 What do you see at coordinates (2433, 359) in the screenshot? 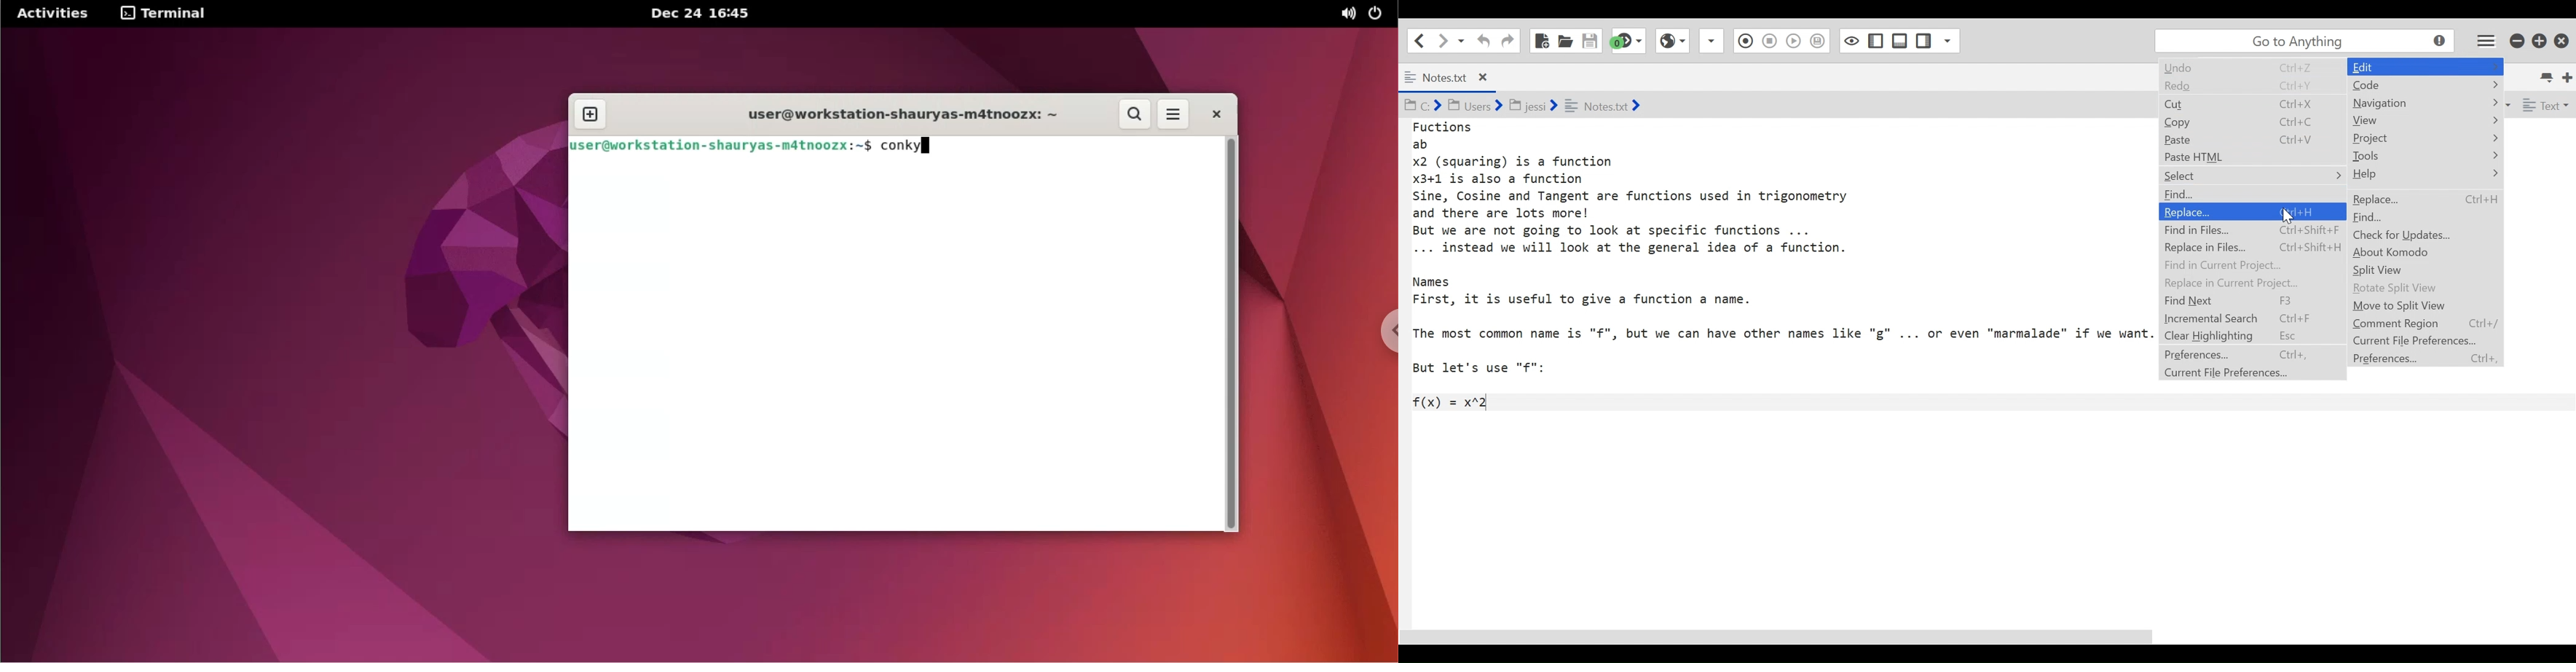
I see `Preferences... Ctrl+,` at bounding box center [2433, 359].